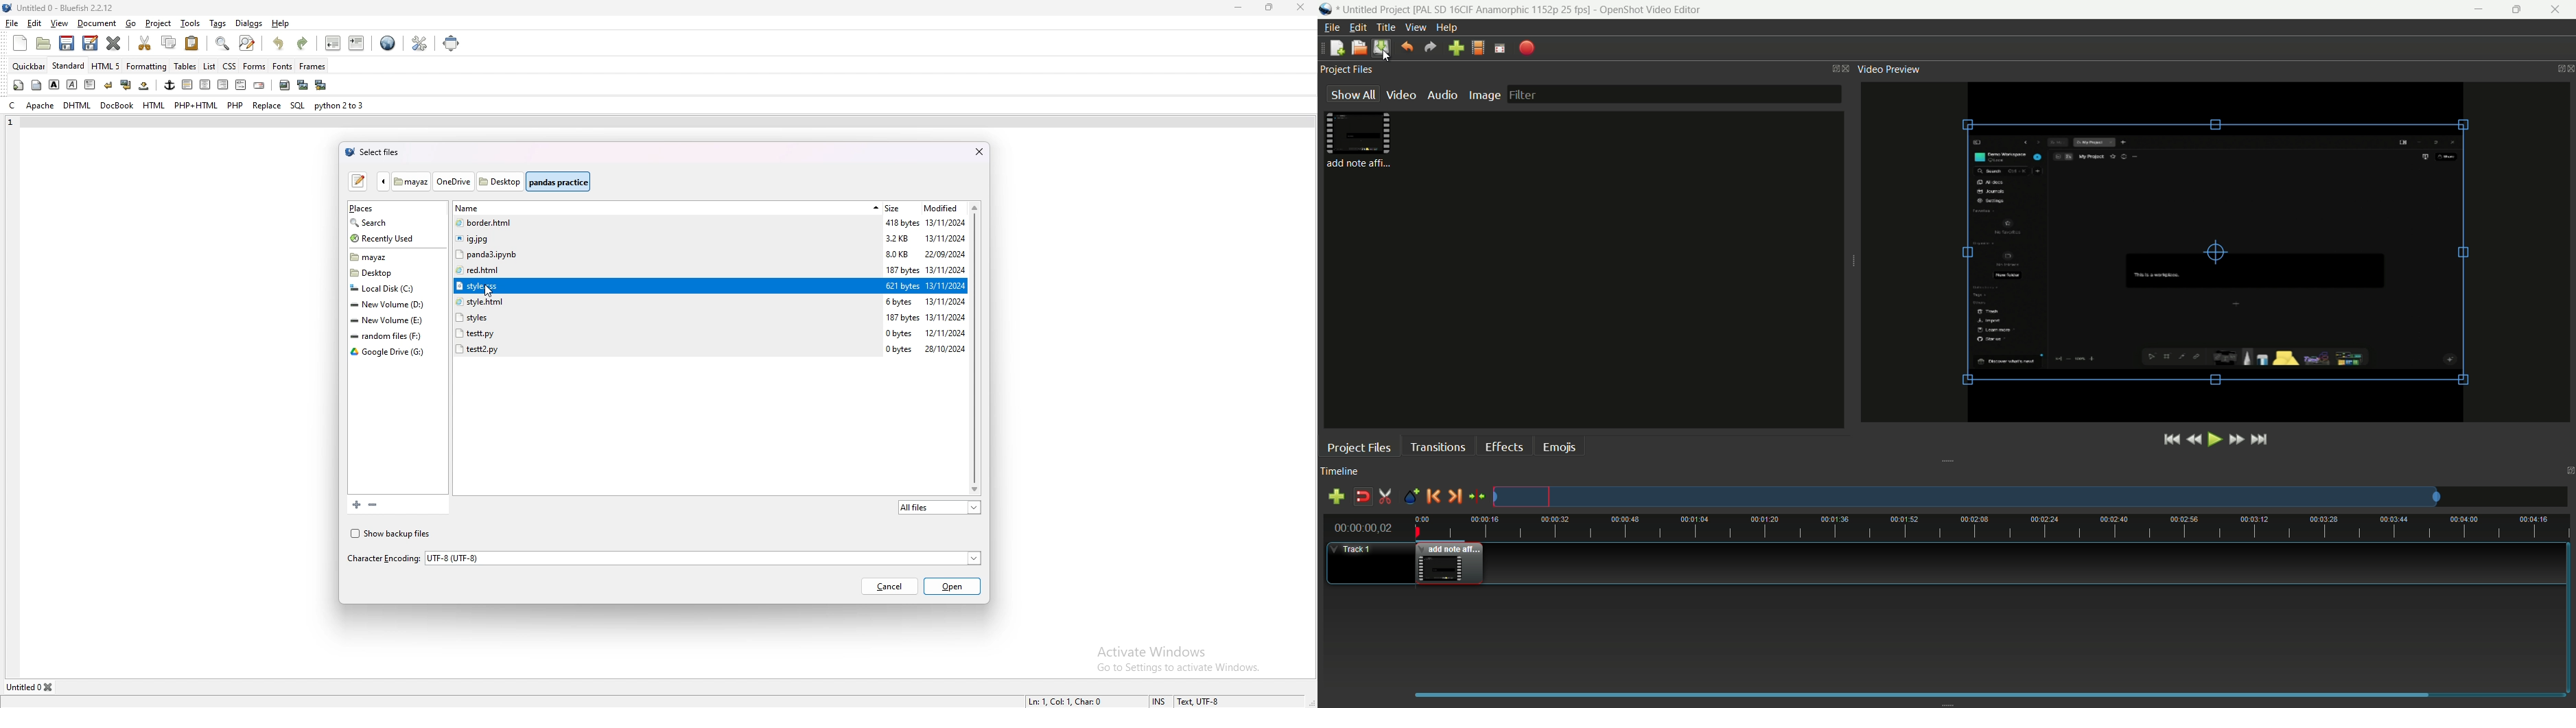 Image resolution: width=2576 pixels, height=728 pixels. I want to click on insert thumbnail, so click(303, 85).